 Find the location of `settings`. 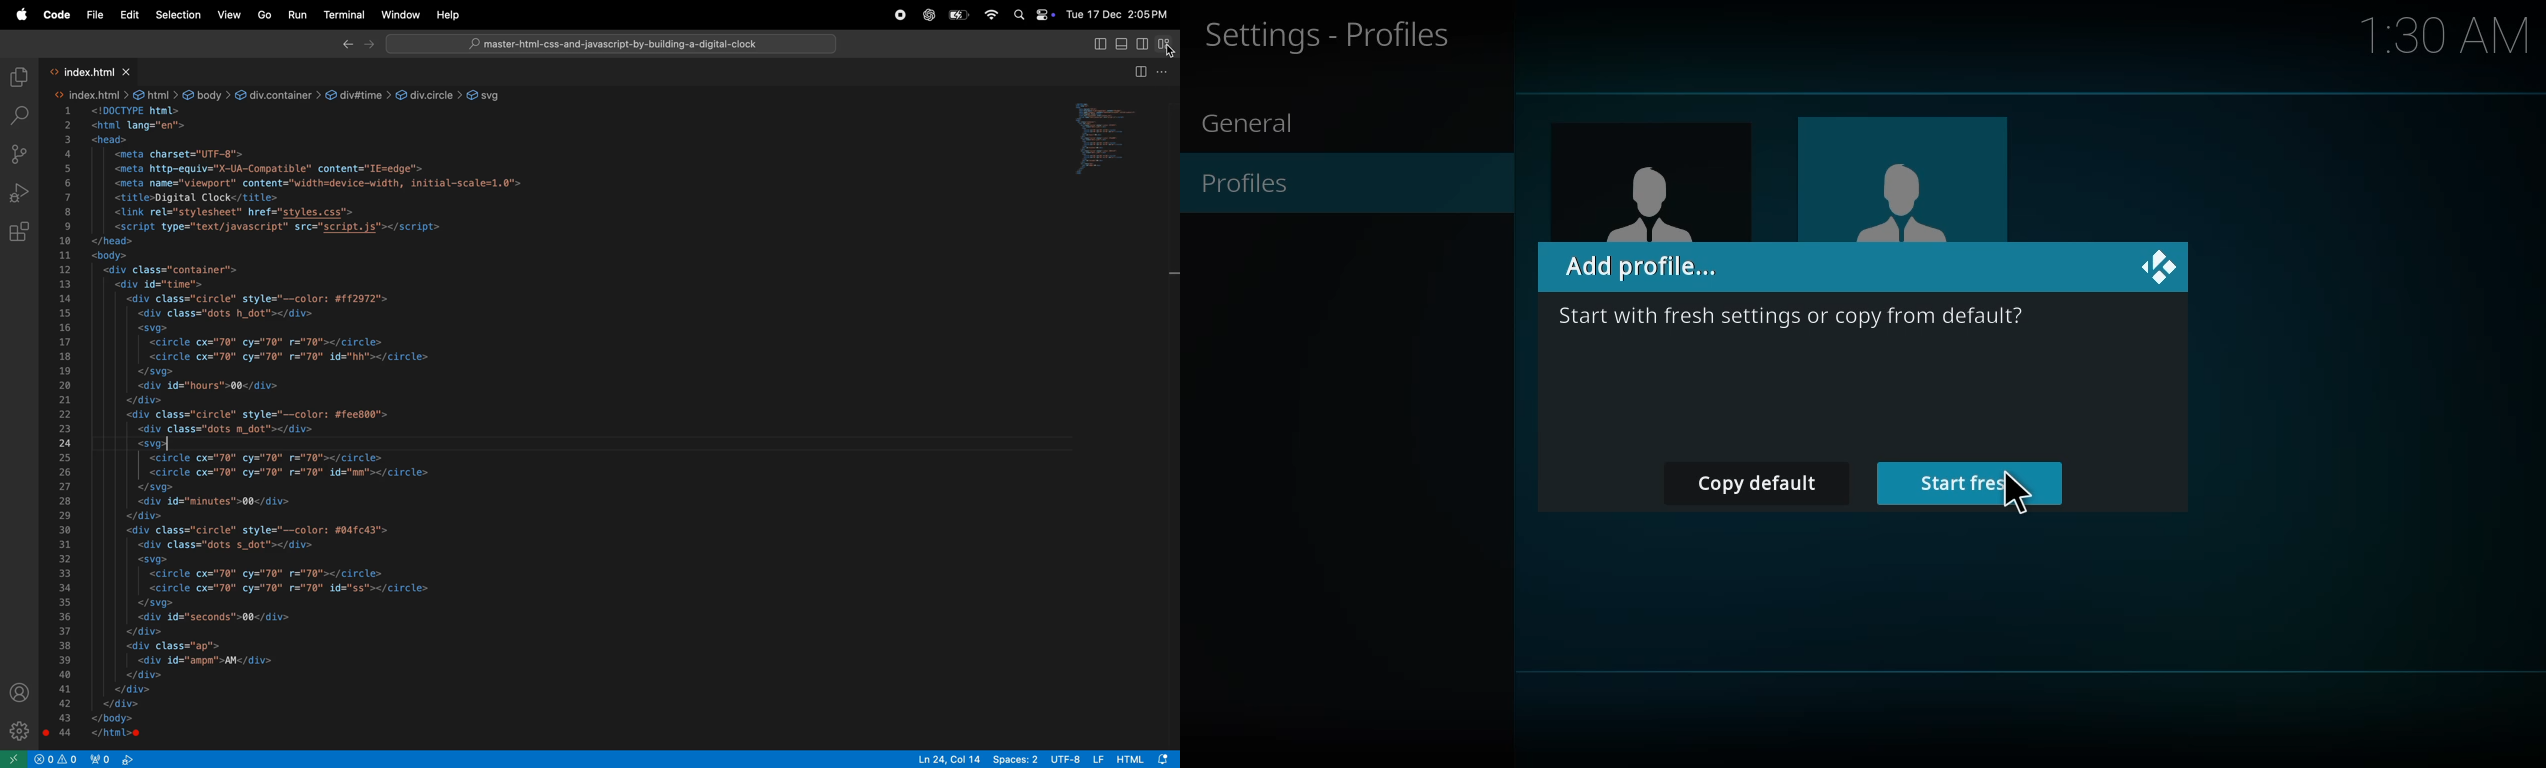

settings is located at coordinates (19, 729).